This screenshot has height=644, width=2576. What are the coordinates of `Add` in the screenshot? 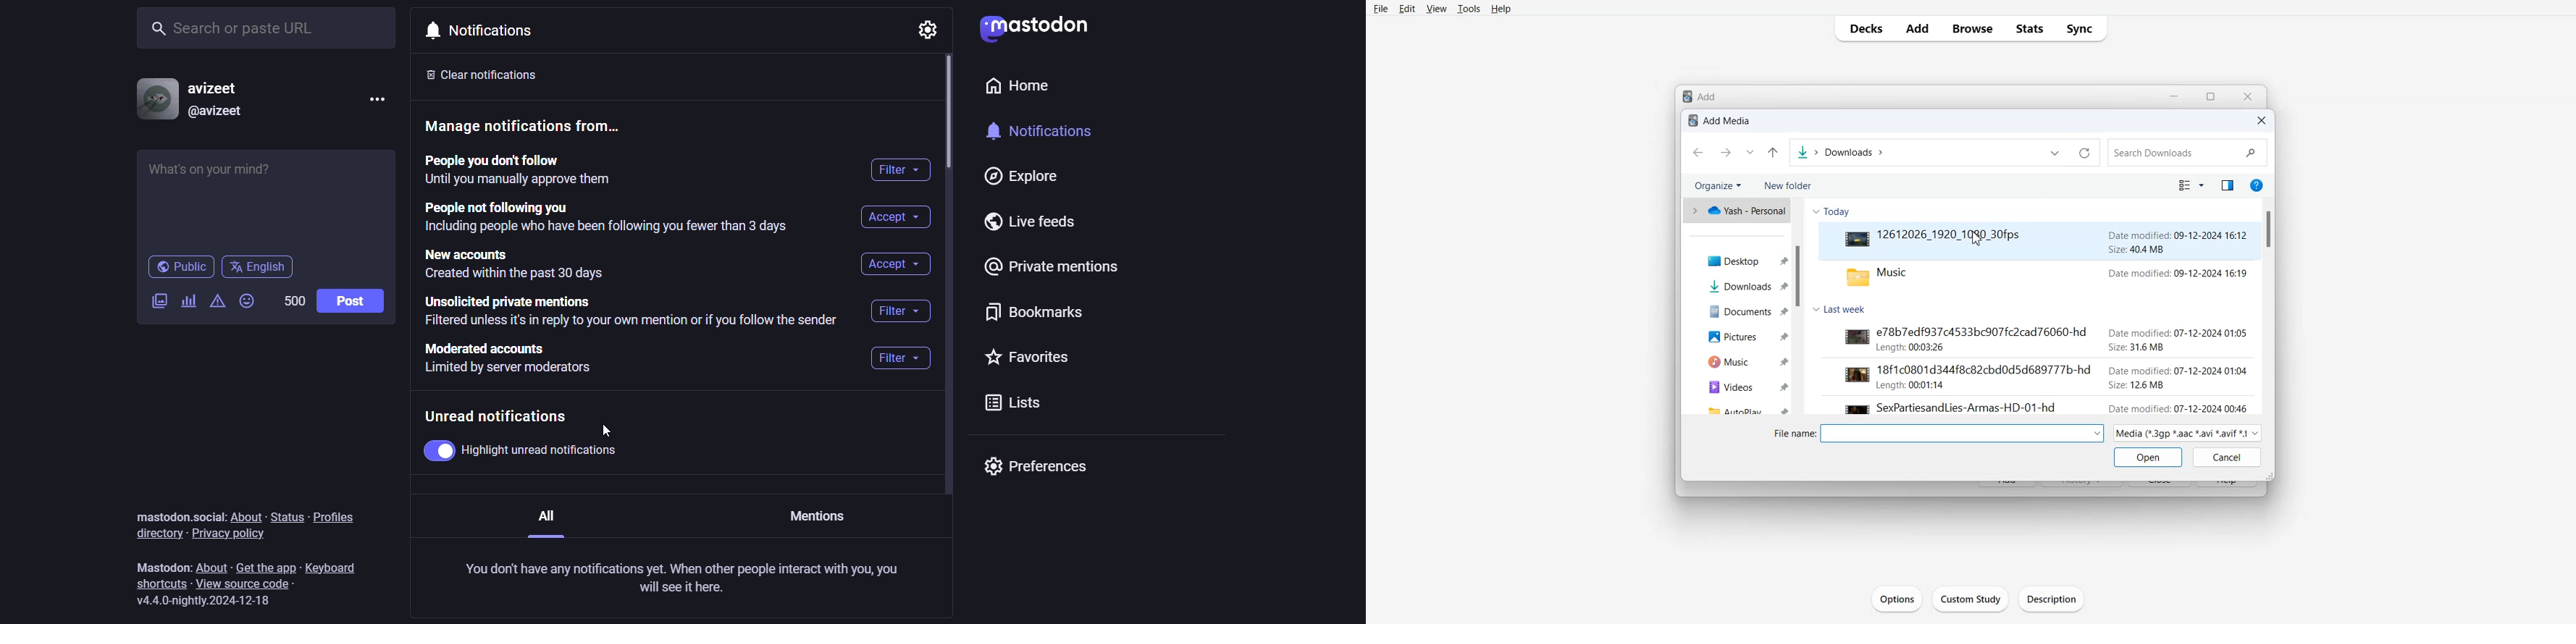 It's located at (1918, 28).